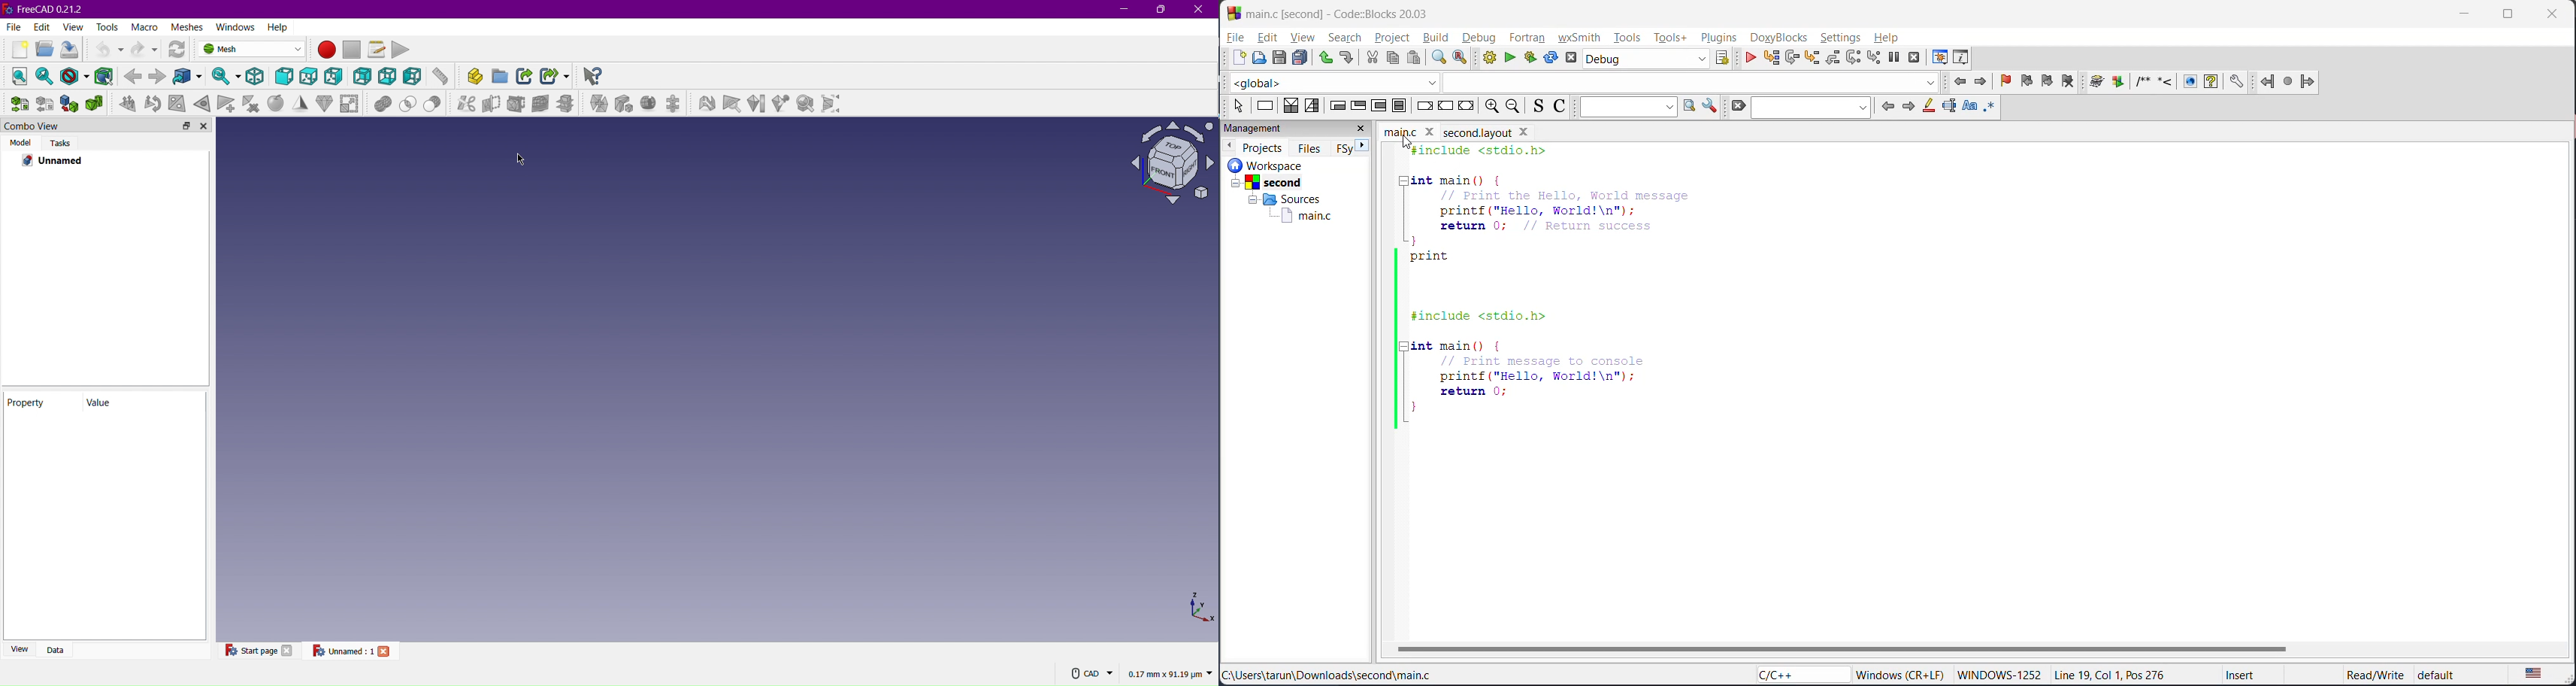 The image size is (2576, 700). I want to click on step into instruction, so click(1870, 57).